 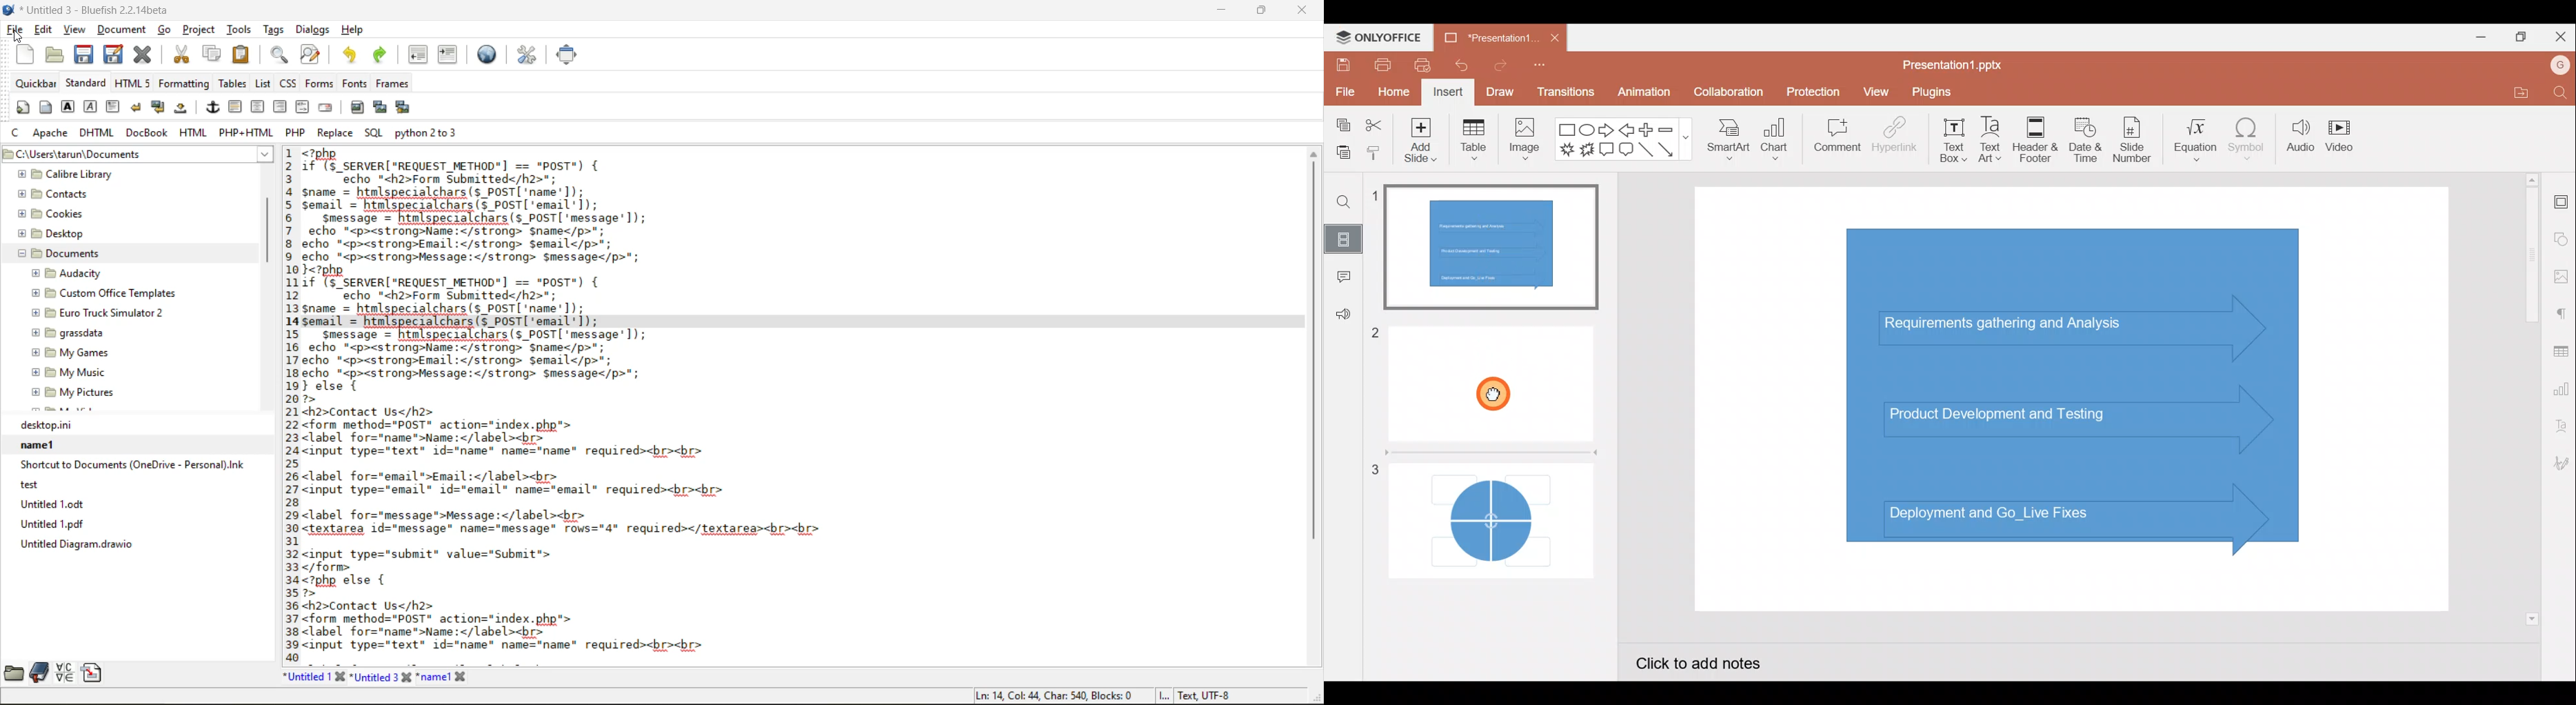 What do you see at coordinates (401, 108) in the screenshot?
I see `multi thumbnail` at bounding box center [401, 108].